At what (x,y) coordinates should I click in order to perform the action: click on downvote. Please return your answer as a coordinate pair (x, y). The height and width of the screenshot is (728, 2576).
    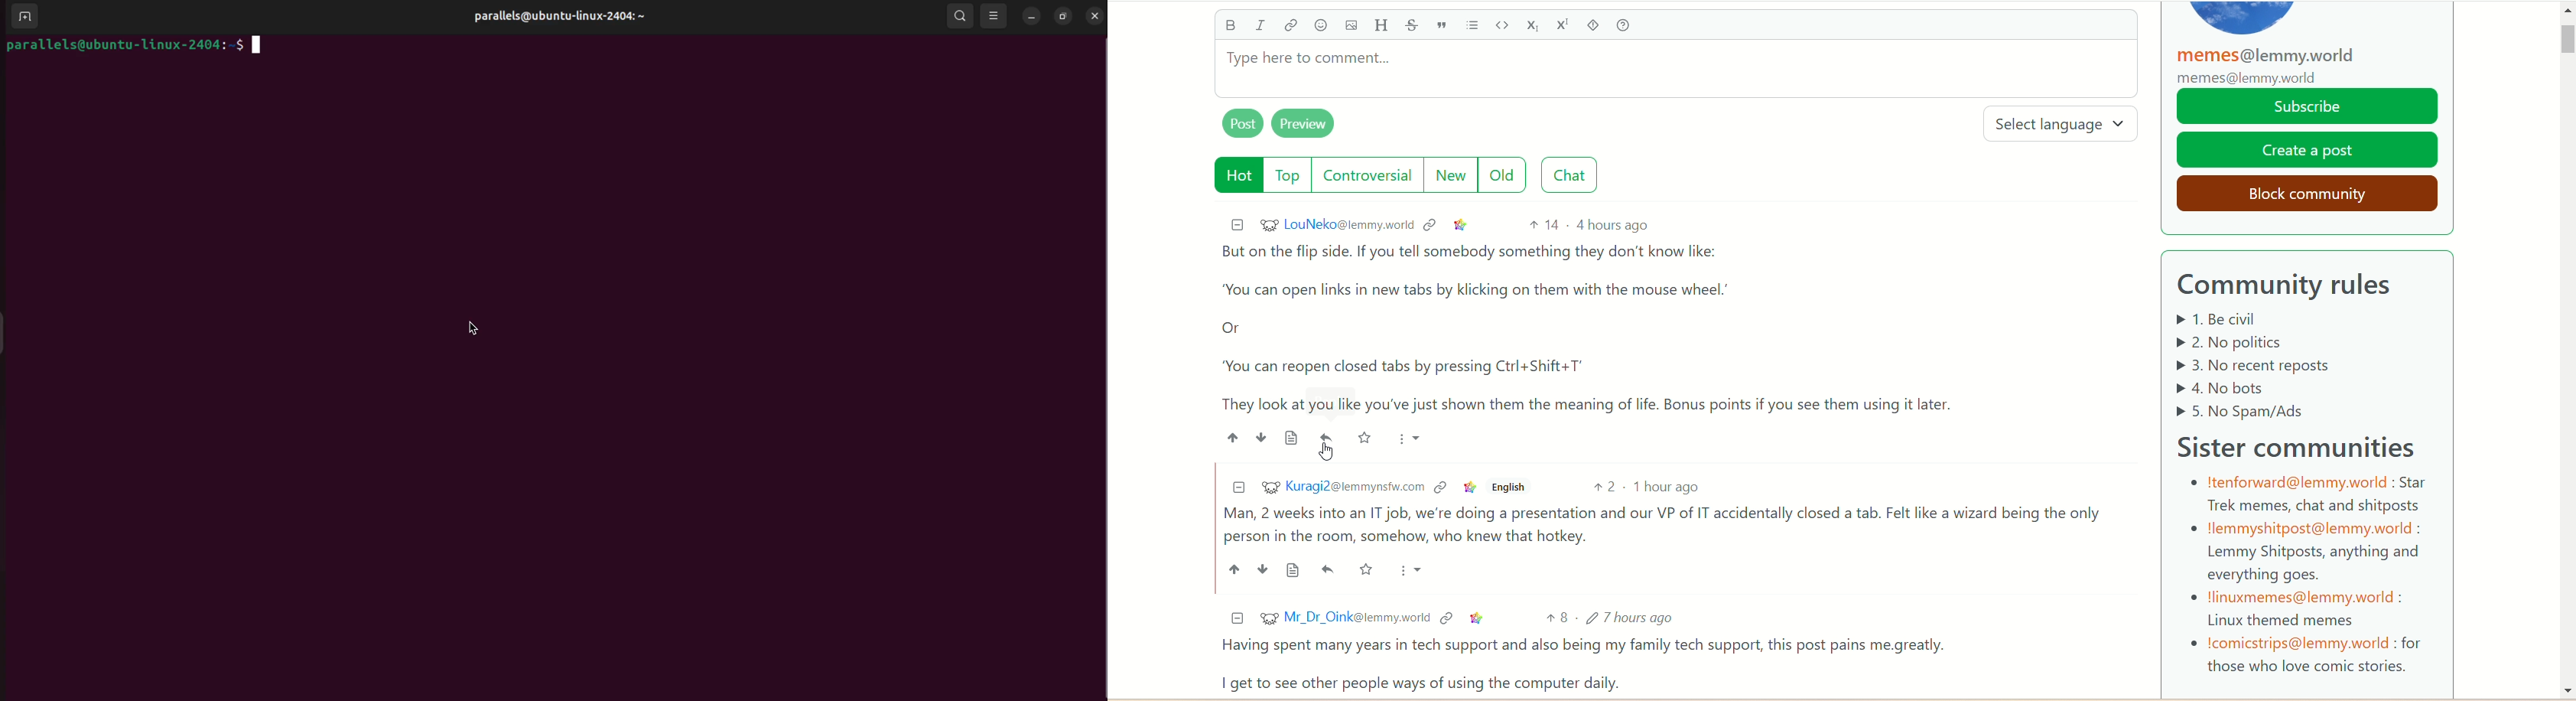
    Looking at the image, I should click on (1257, 437).